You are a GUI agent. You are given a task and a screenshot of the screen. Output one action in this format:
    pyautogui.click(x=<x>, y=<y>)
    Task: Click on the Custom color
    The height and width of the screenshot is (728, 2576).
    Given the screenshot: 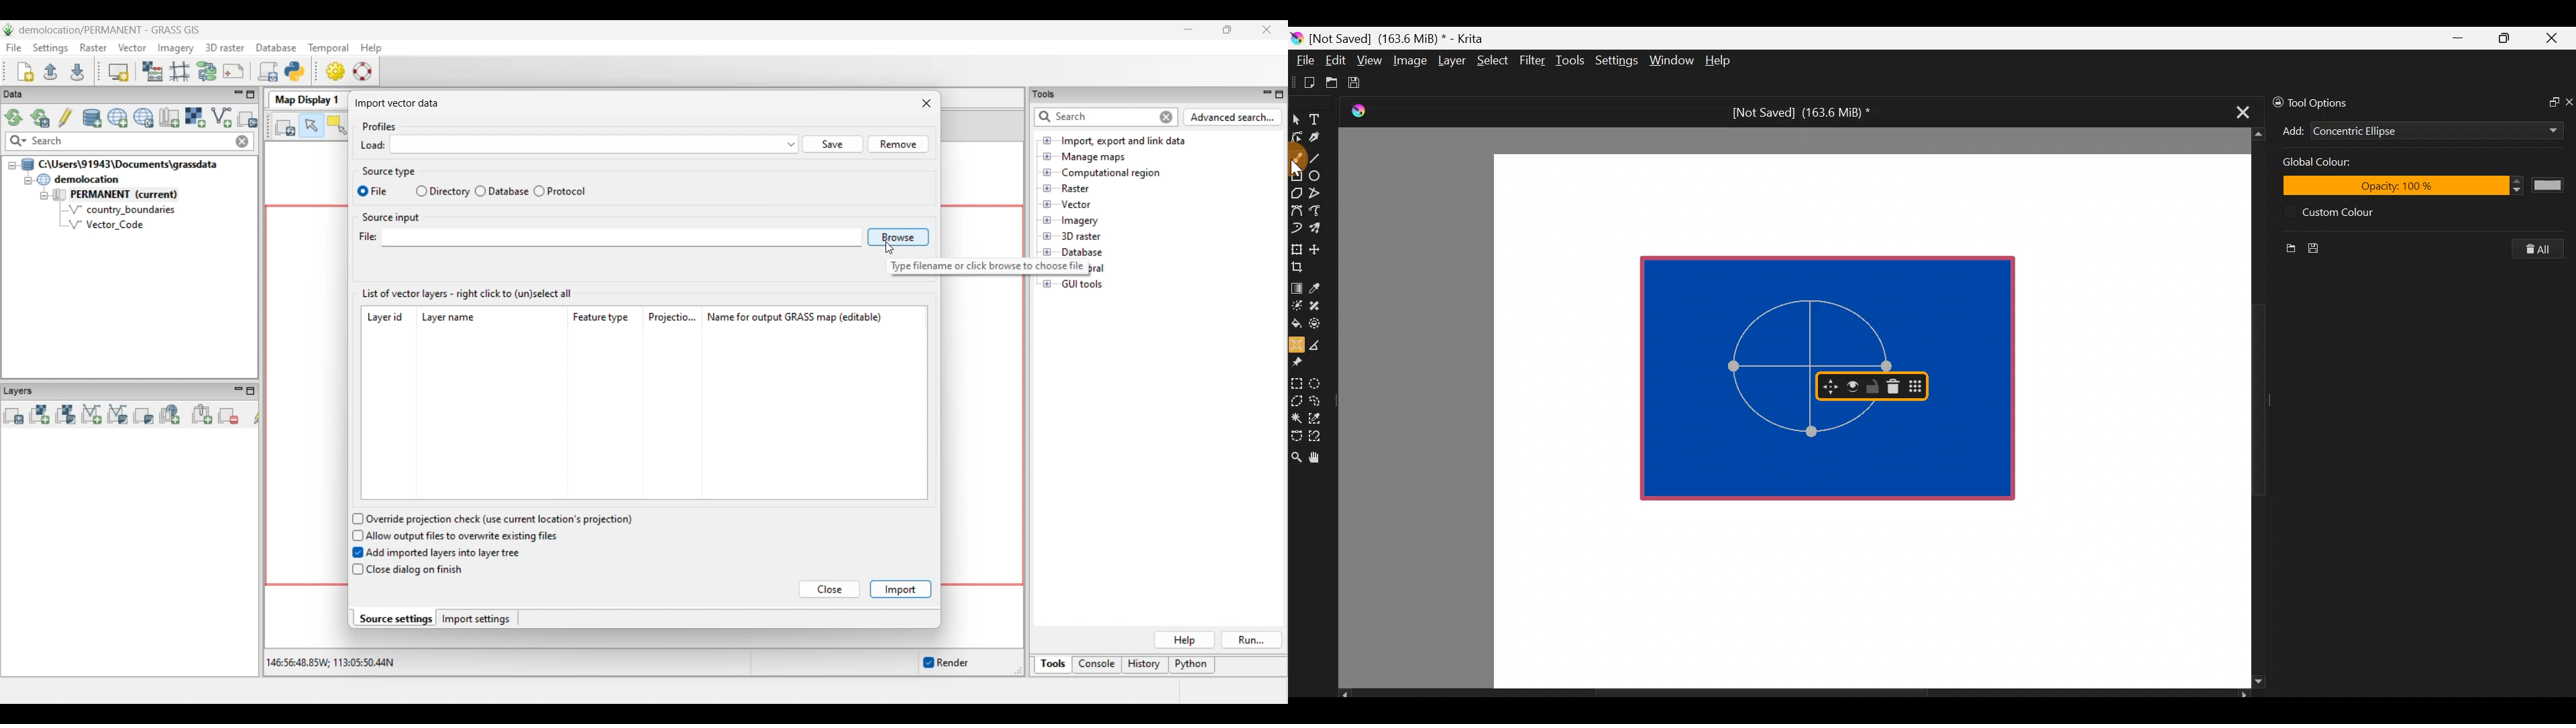 What is the action you would take?
    pyautogui.click(x=2341, y=213)
    